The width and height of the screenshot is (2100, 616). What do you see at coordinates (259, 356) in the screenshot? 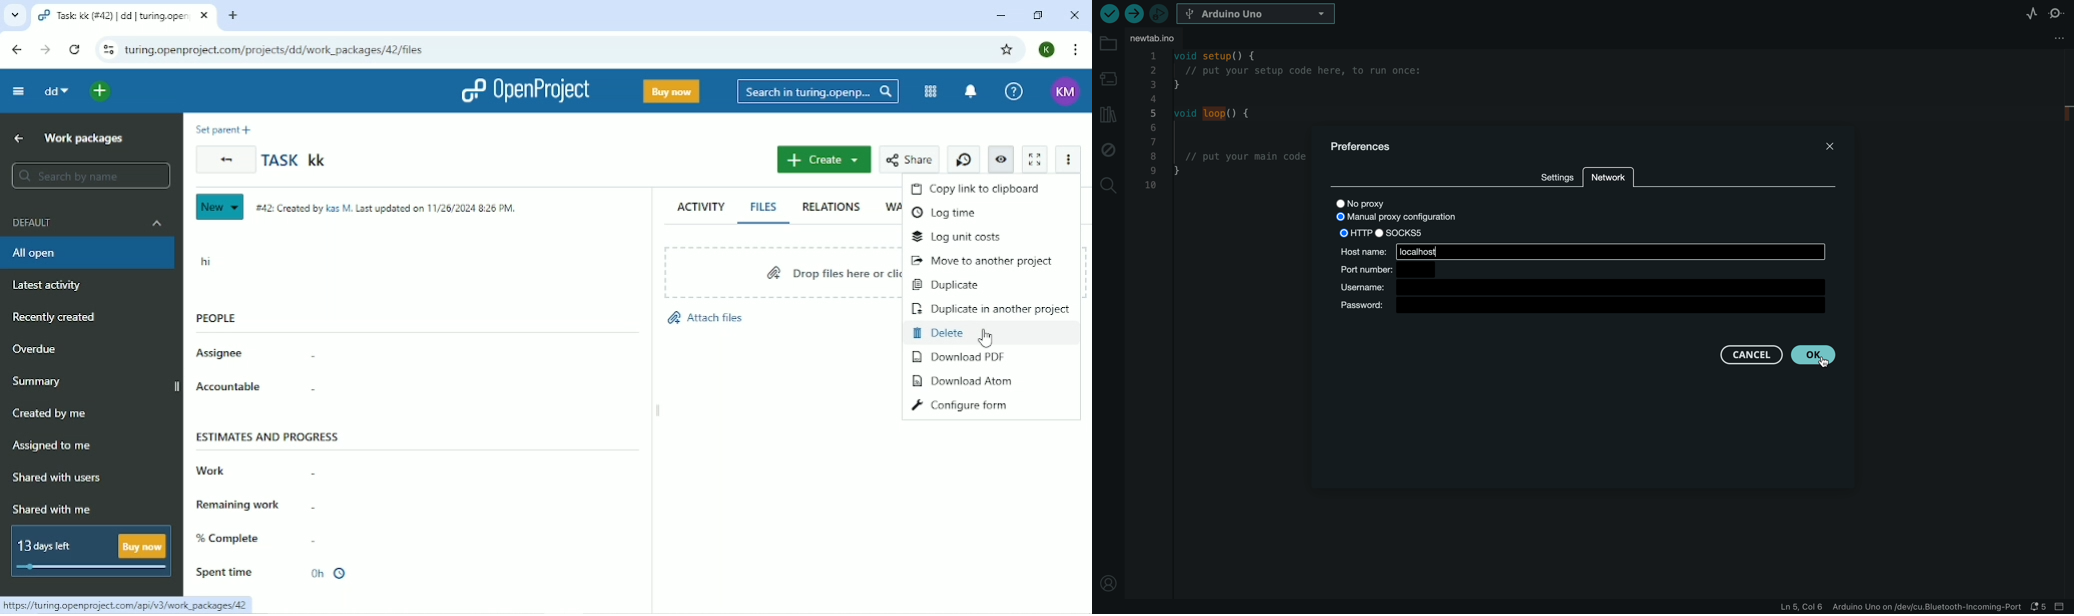
I see `Assignee` at bounding box center [259, 356].